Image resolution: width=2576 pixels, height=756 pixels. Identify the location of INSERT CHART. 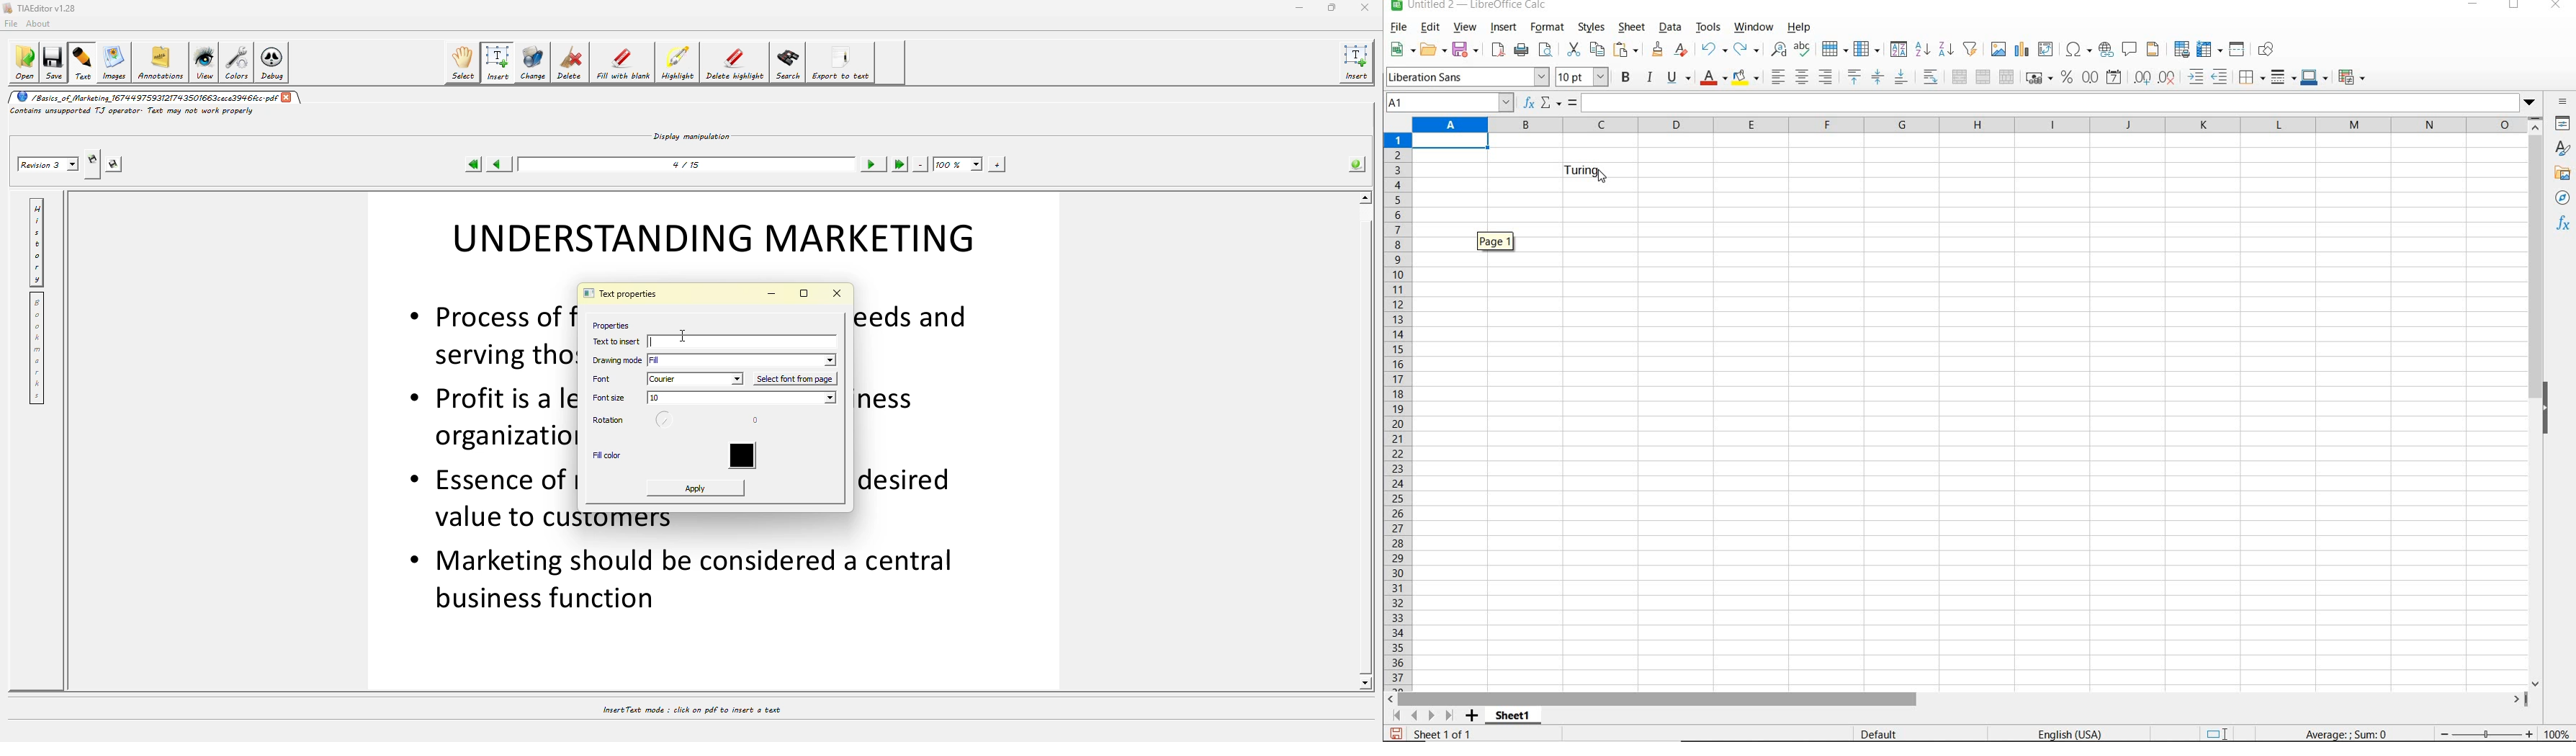
(2022, 49).